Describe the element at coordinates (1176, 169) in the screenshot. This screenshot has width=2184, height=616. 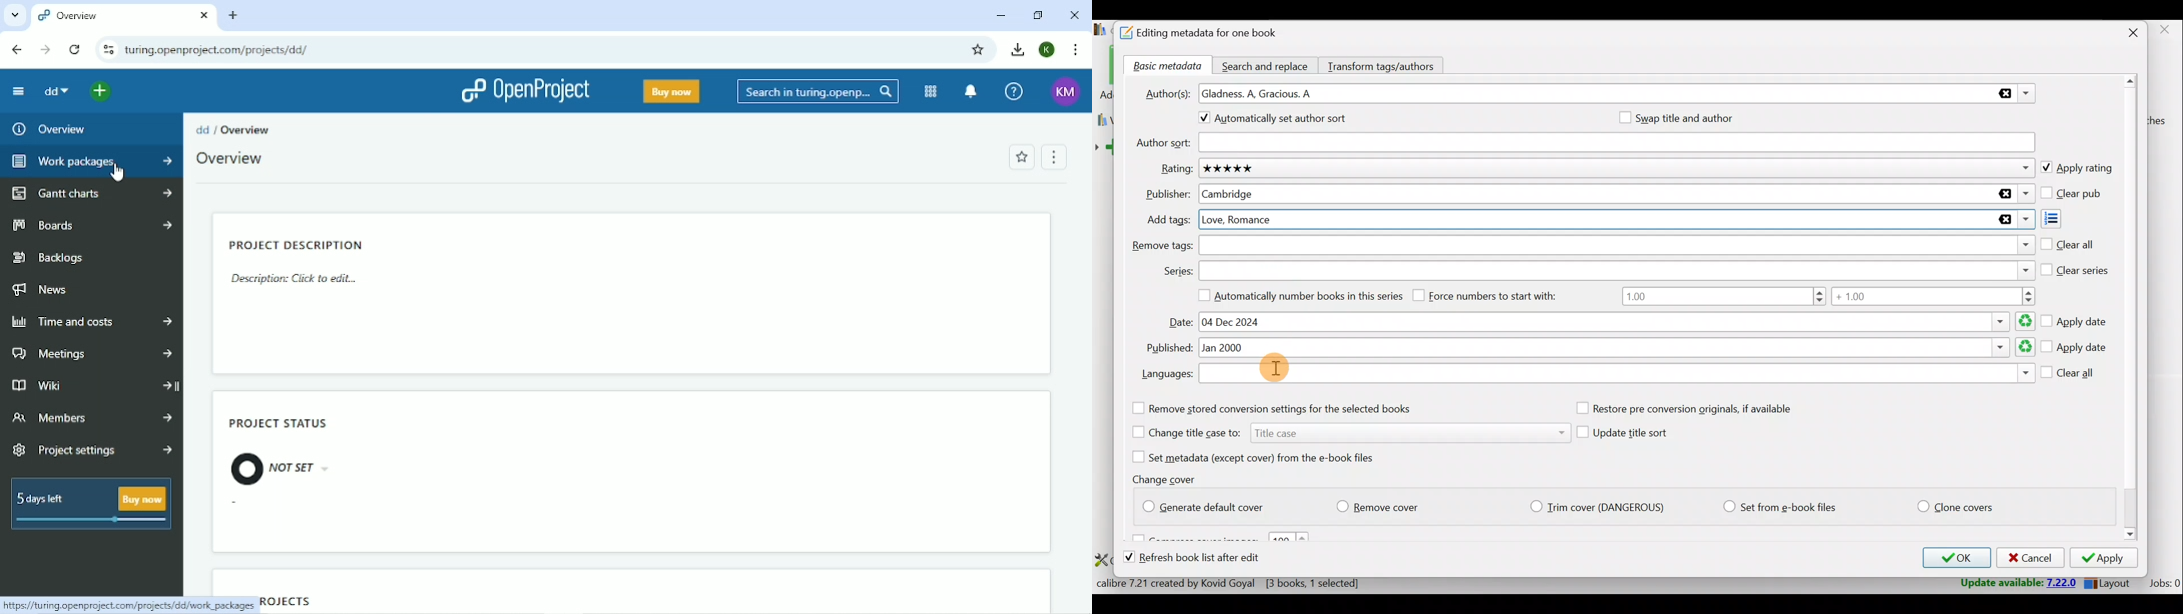
I see `Rating:` at that location.